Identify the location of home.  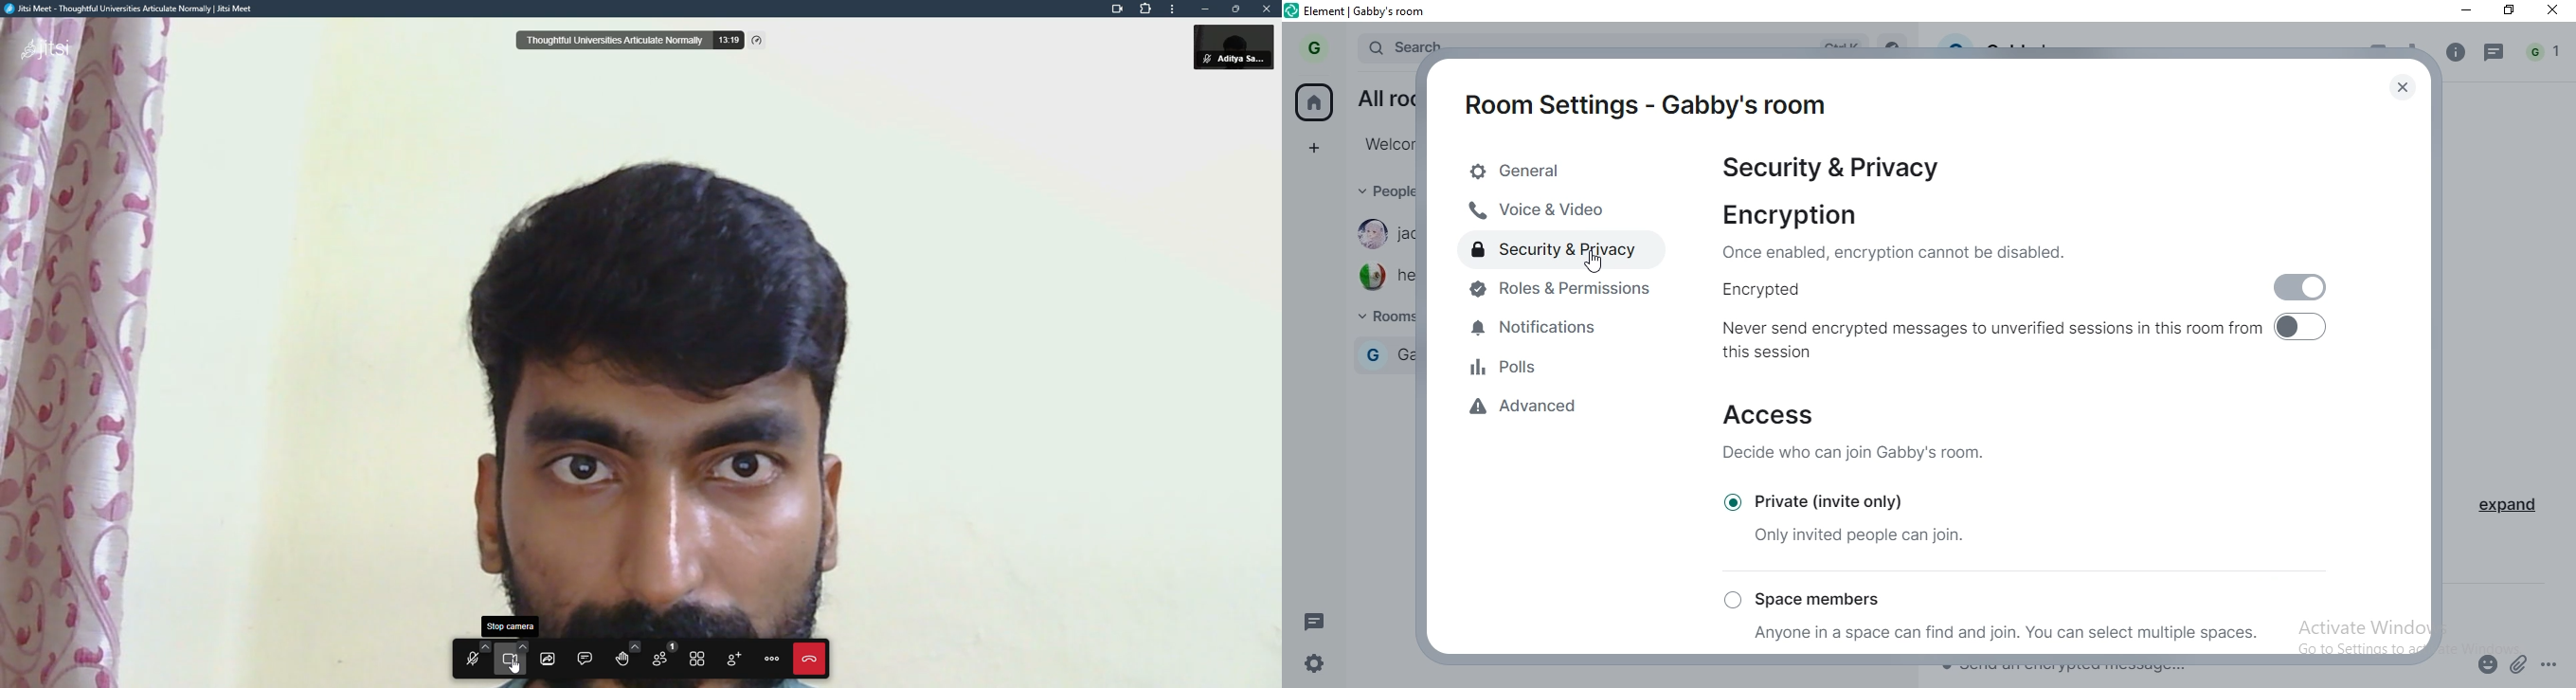
(1313, 101).